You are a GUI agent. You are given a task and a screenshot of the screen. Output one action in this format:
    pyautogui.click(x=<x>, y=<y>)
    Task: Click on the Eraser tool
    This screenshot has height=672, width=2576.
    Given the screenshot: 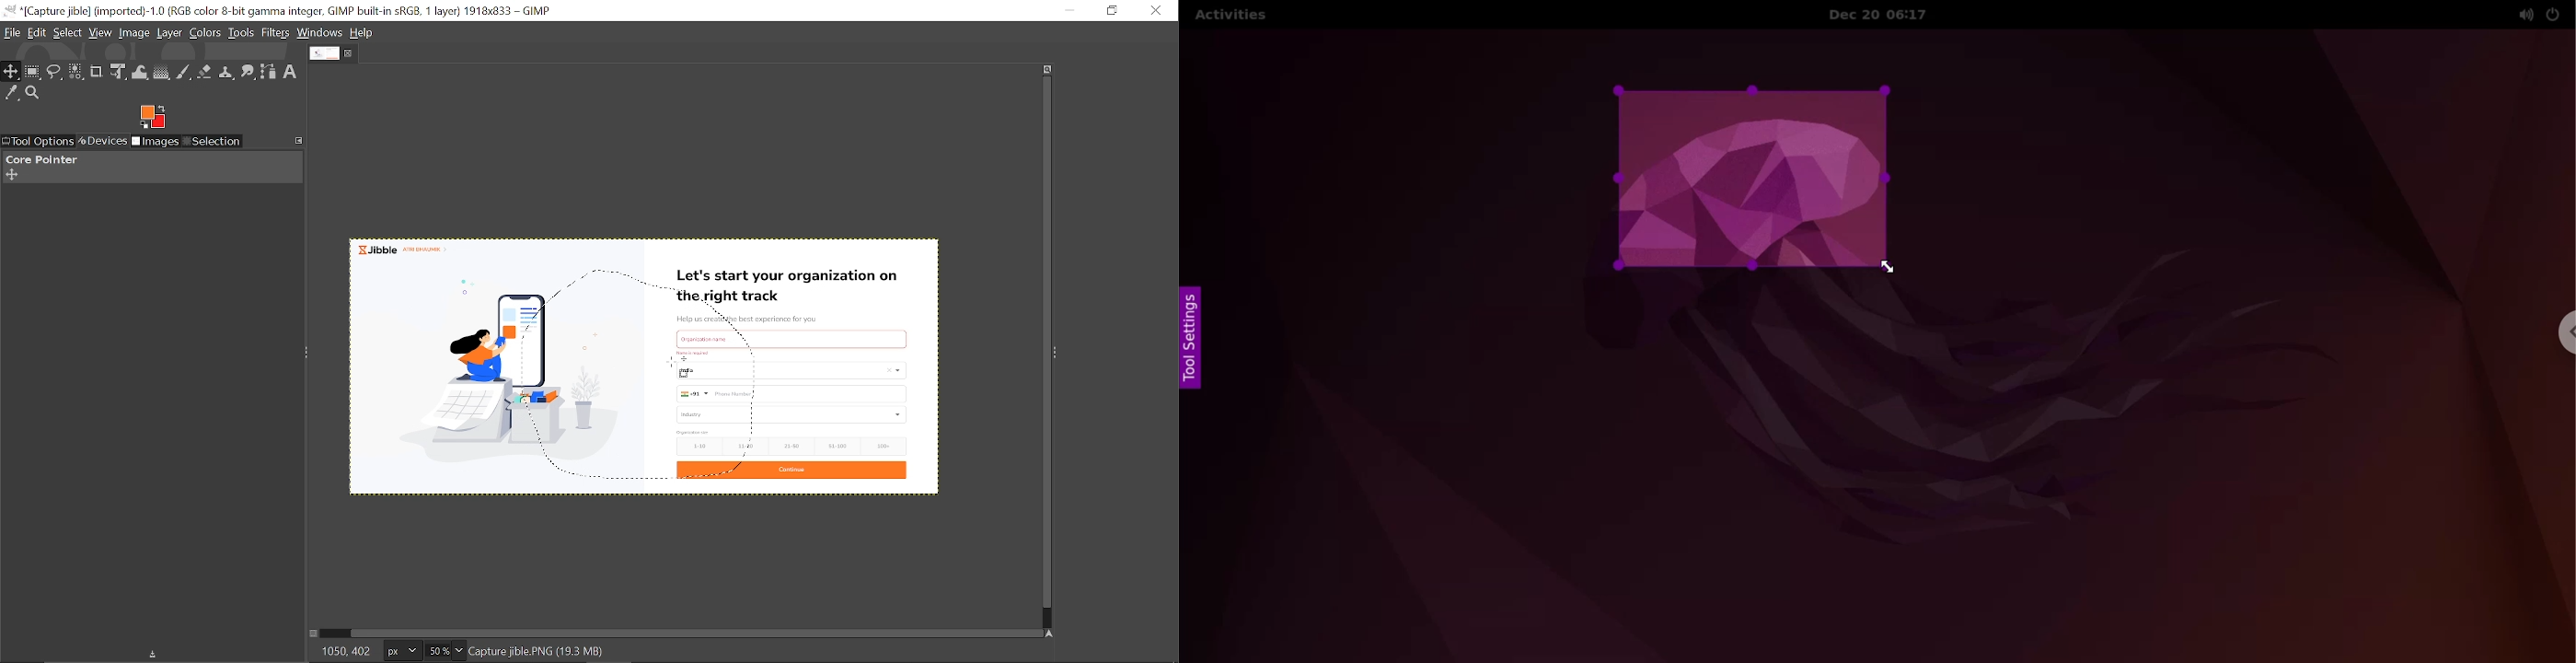 What is the action you would take?
    pyautogui.click(x=204, y=74)
    